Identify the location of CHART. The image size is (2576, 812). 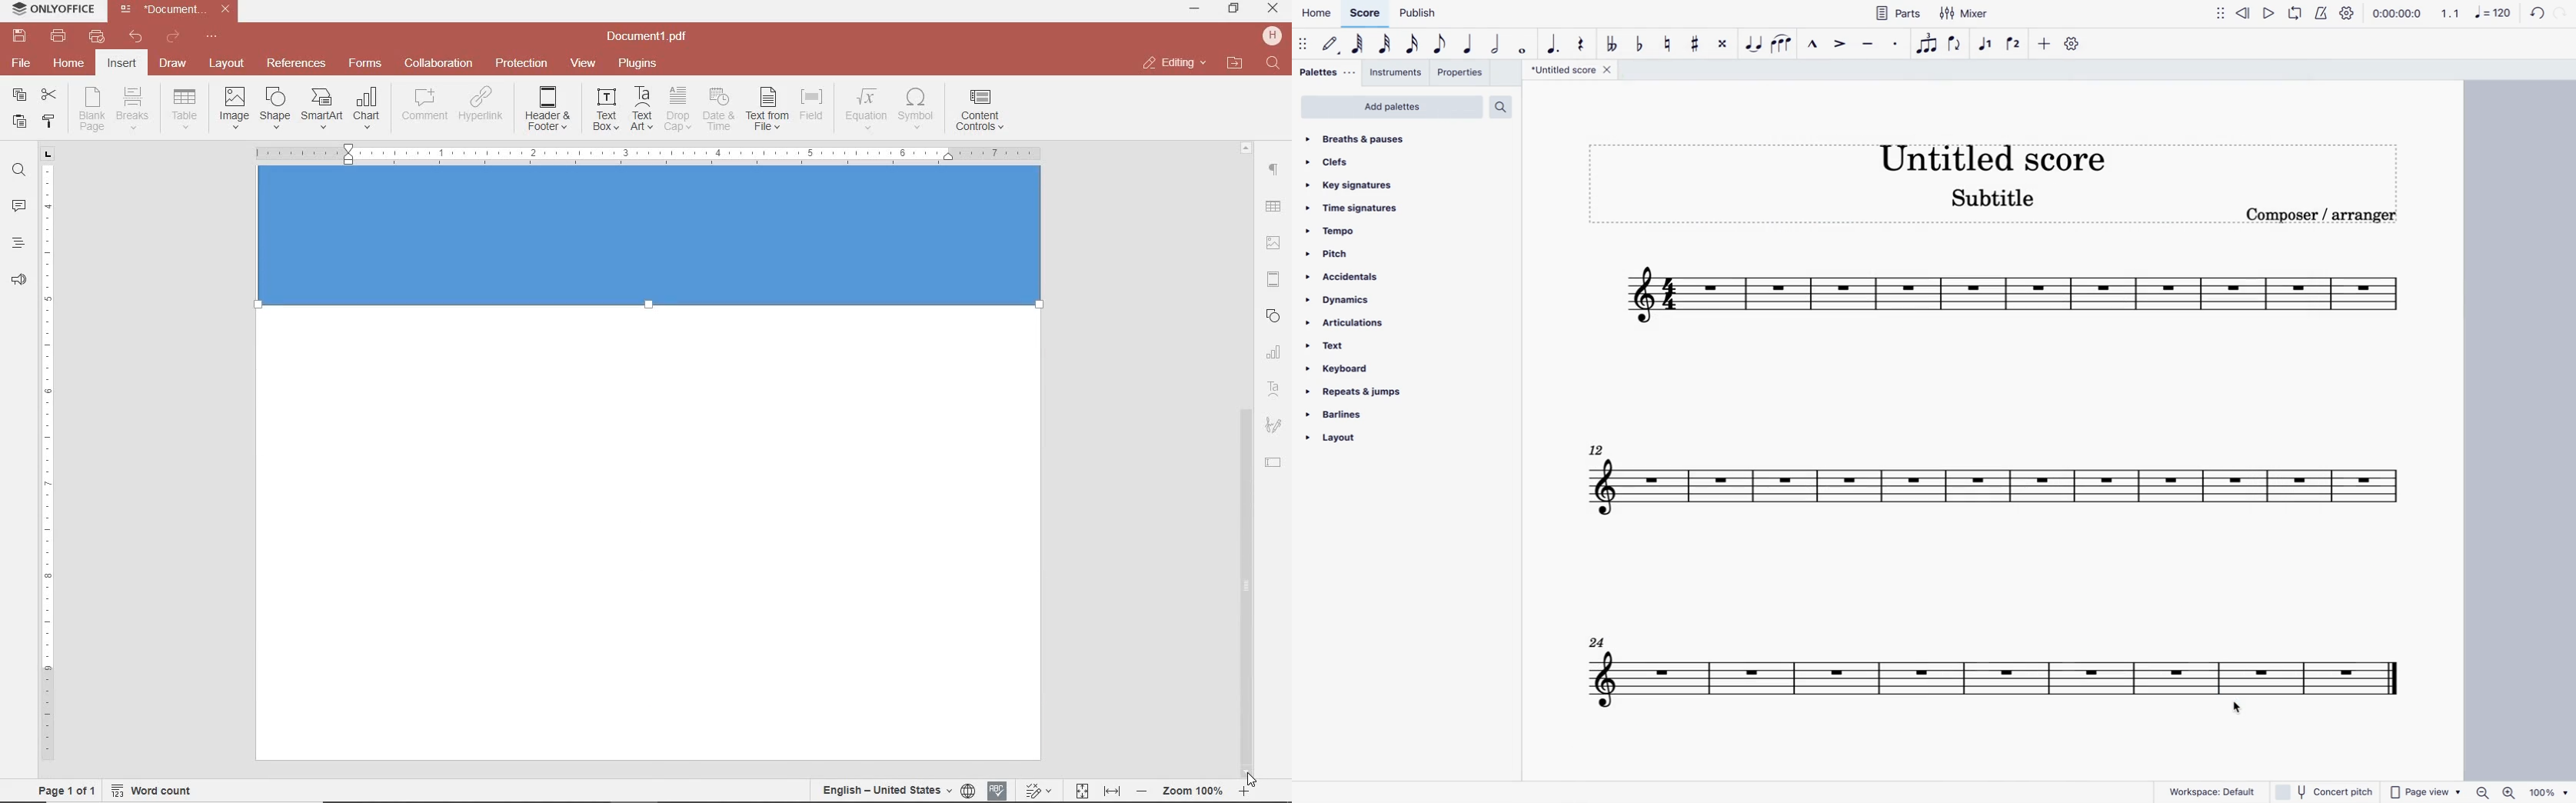
(1274, 353).